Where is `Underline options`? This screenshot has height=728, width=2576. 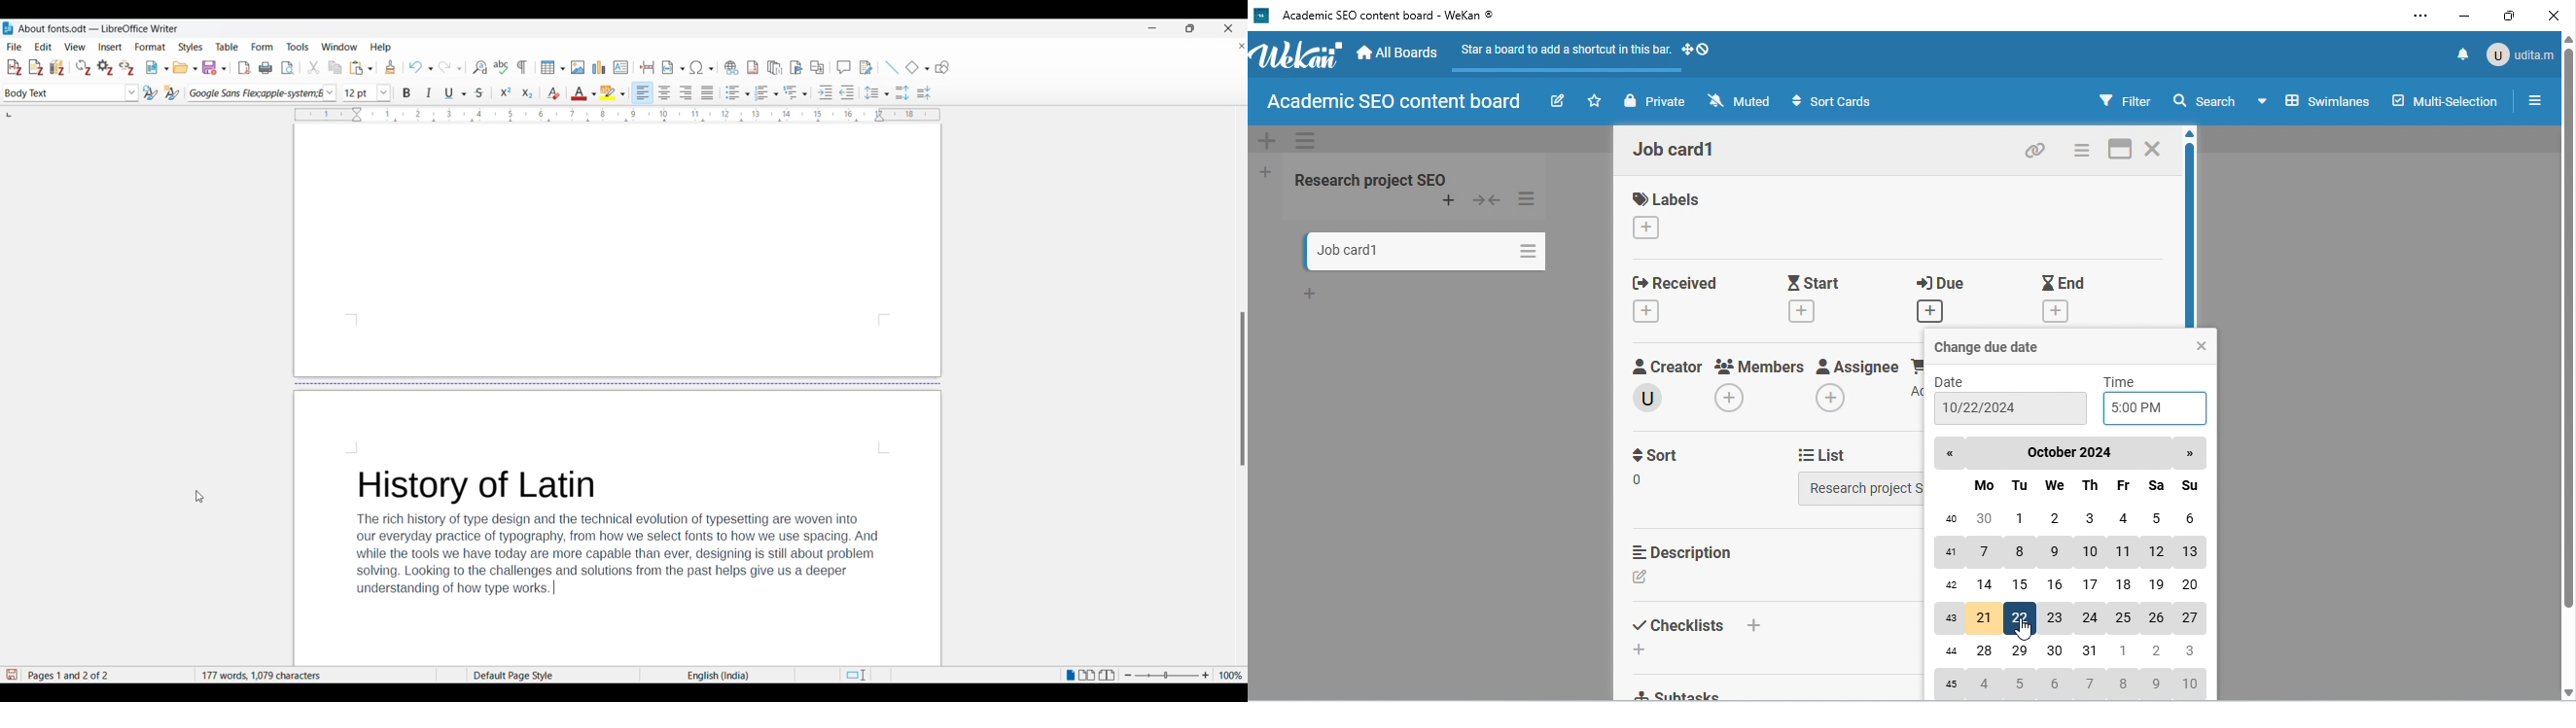 Underline options is located at coordinates (455, 93).